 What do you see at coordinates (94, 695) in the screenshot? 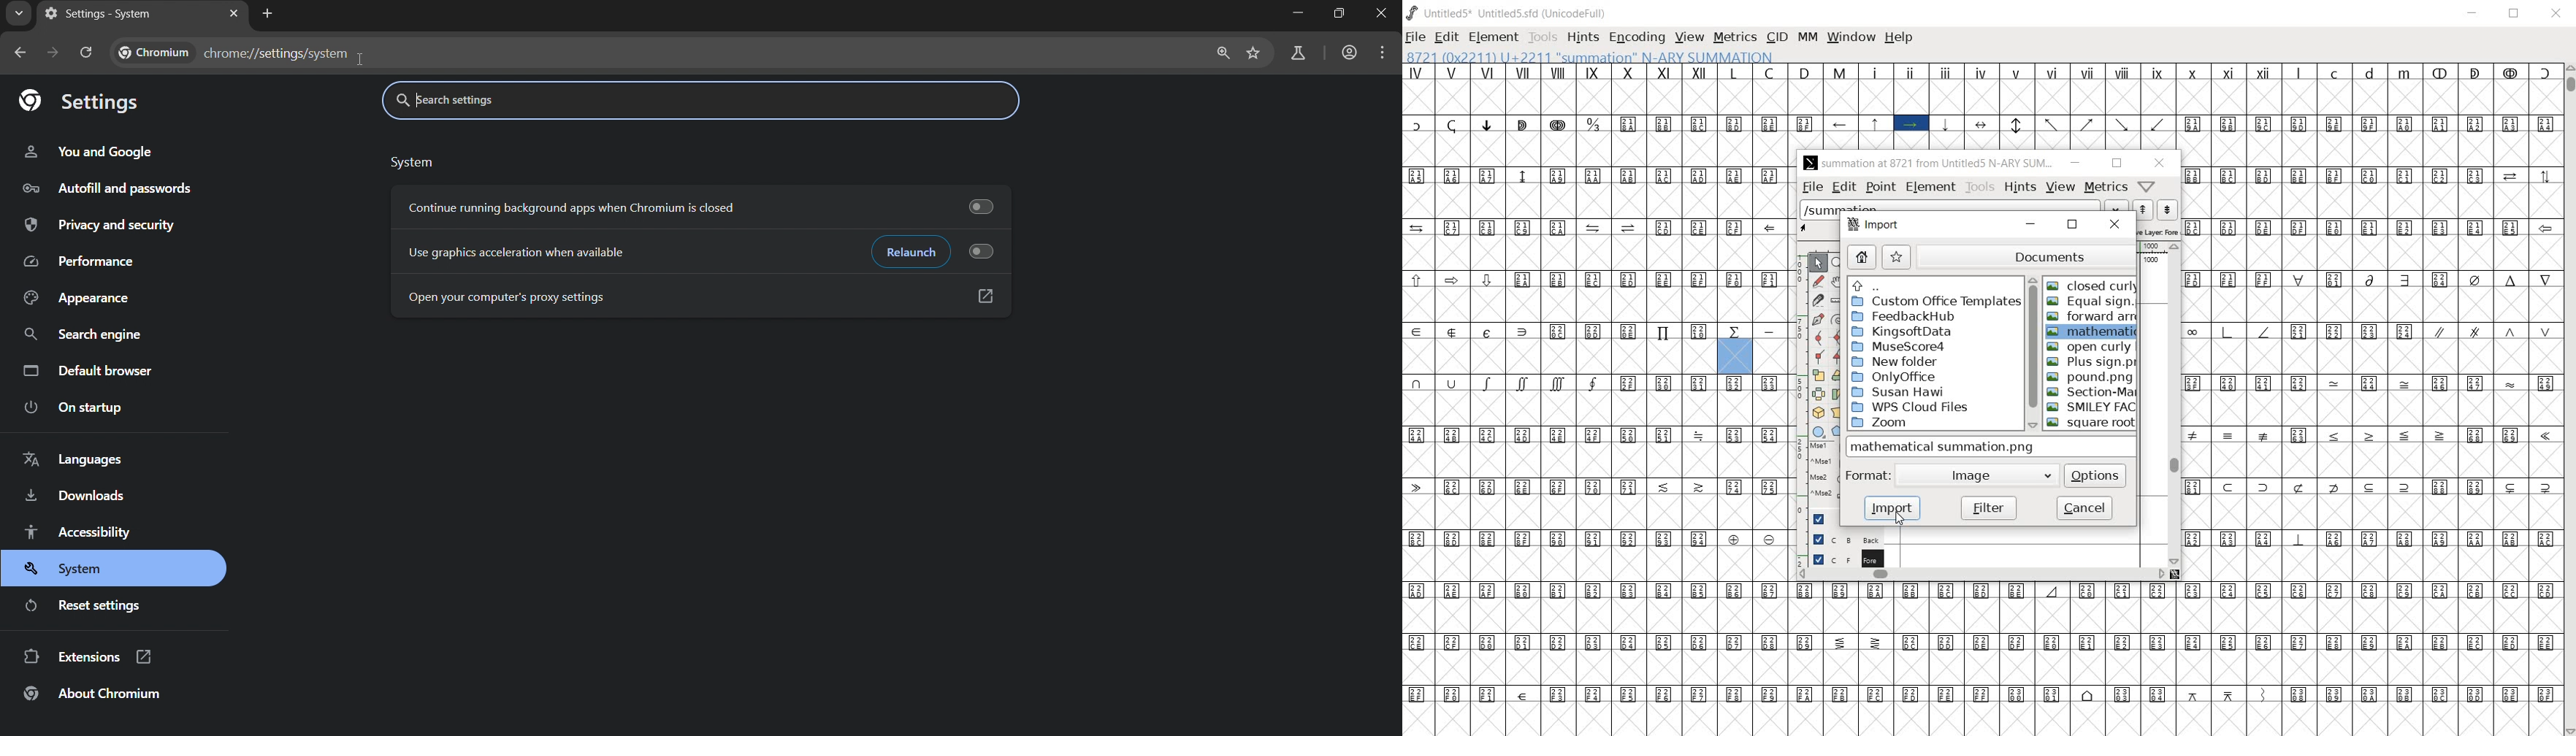
I see `about chromium` at bounding box center [94, 695].